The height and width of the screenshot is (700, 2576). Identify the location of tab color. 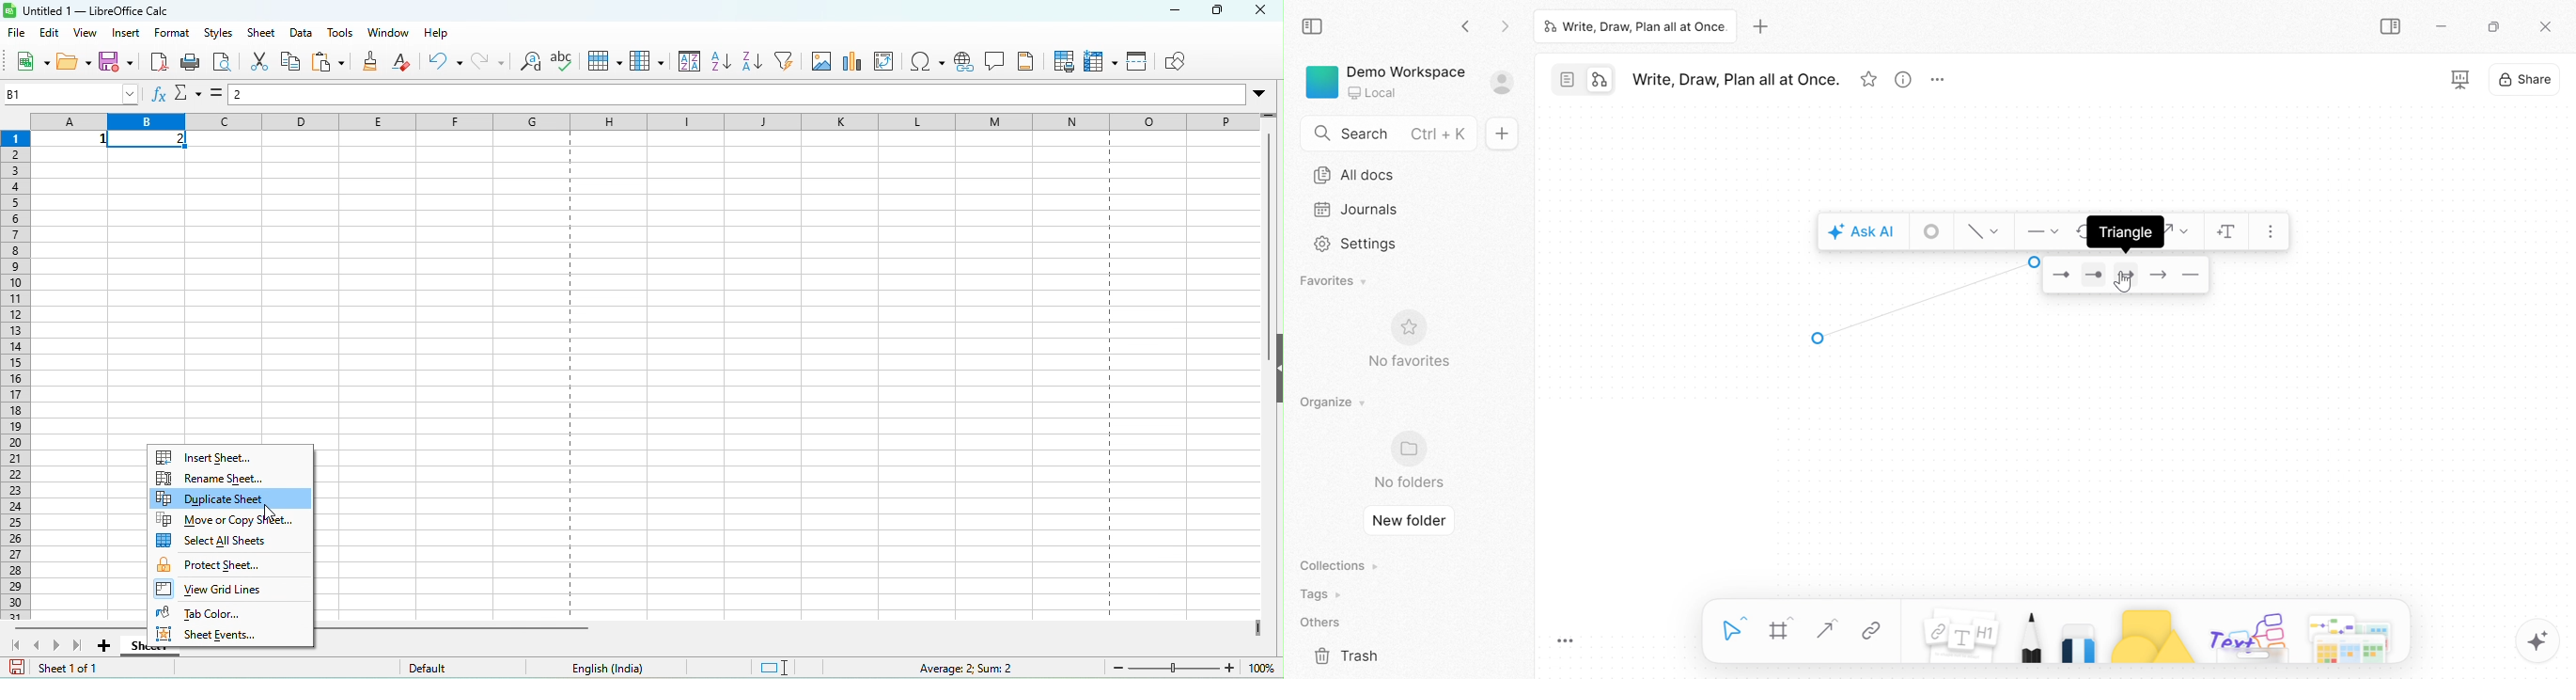
(230, 615).